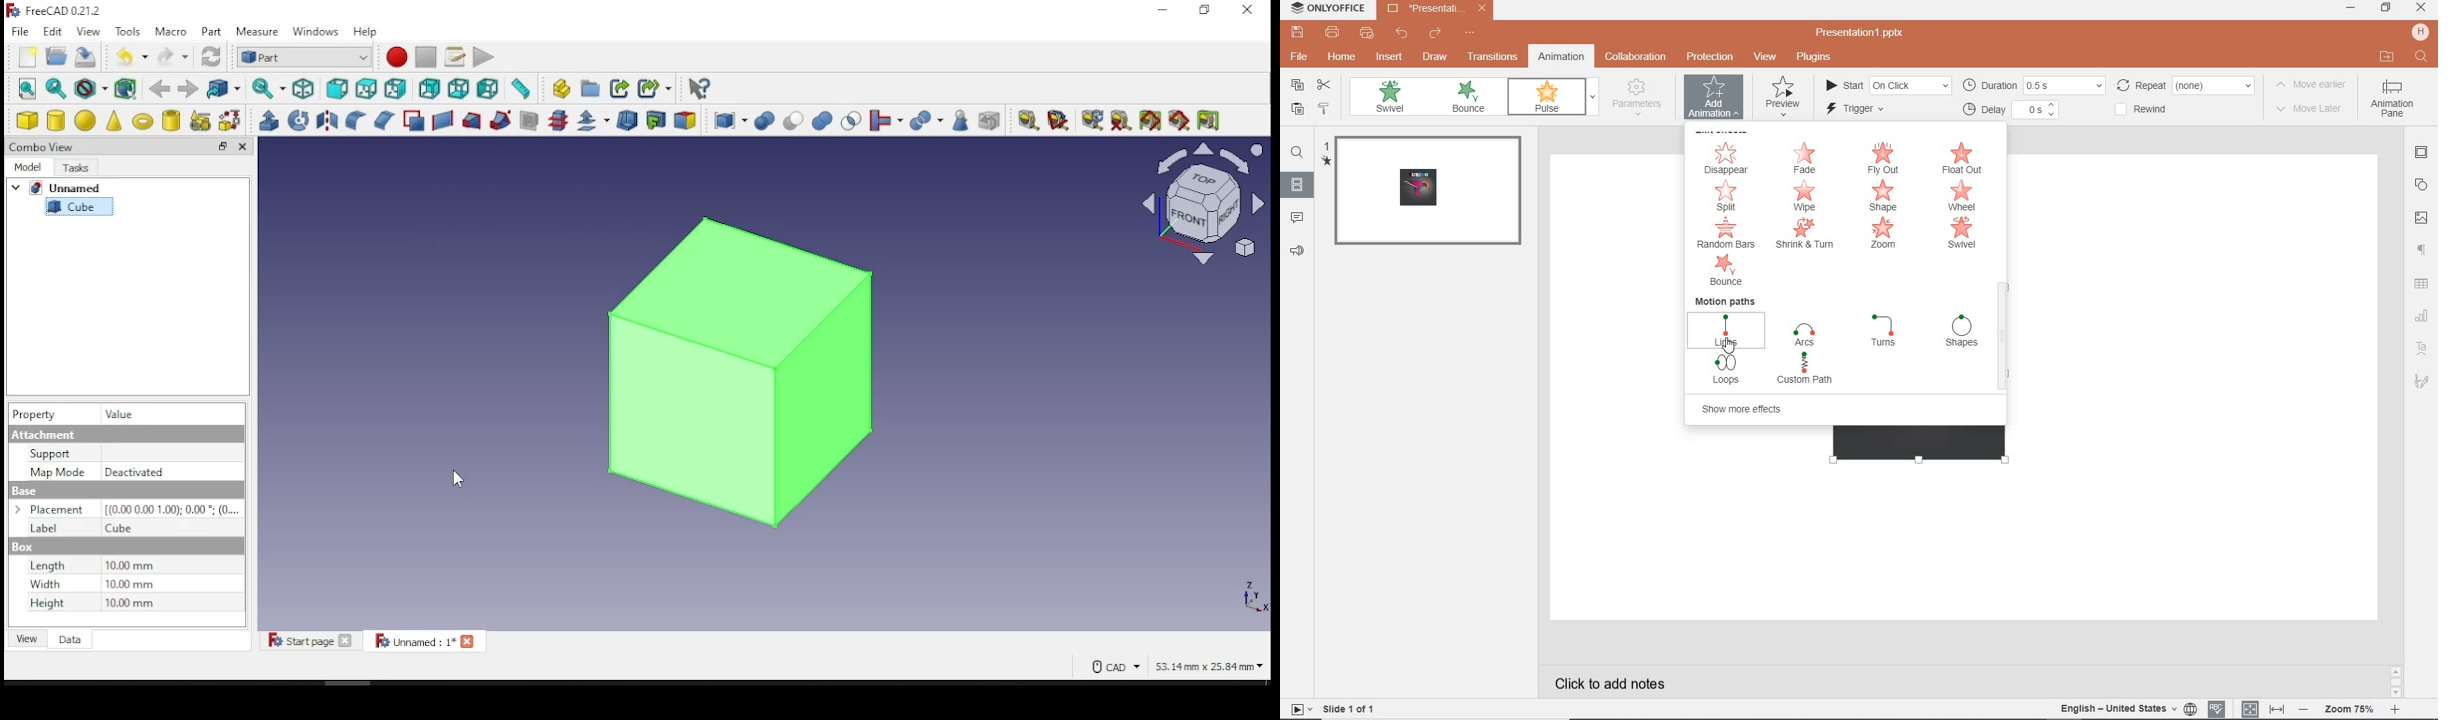  Describe the element at coordinates (2312, 110) in the screenshot. I see `move later` at that location.